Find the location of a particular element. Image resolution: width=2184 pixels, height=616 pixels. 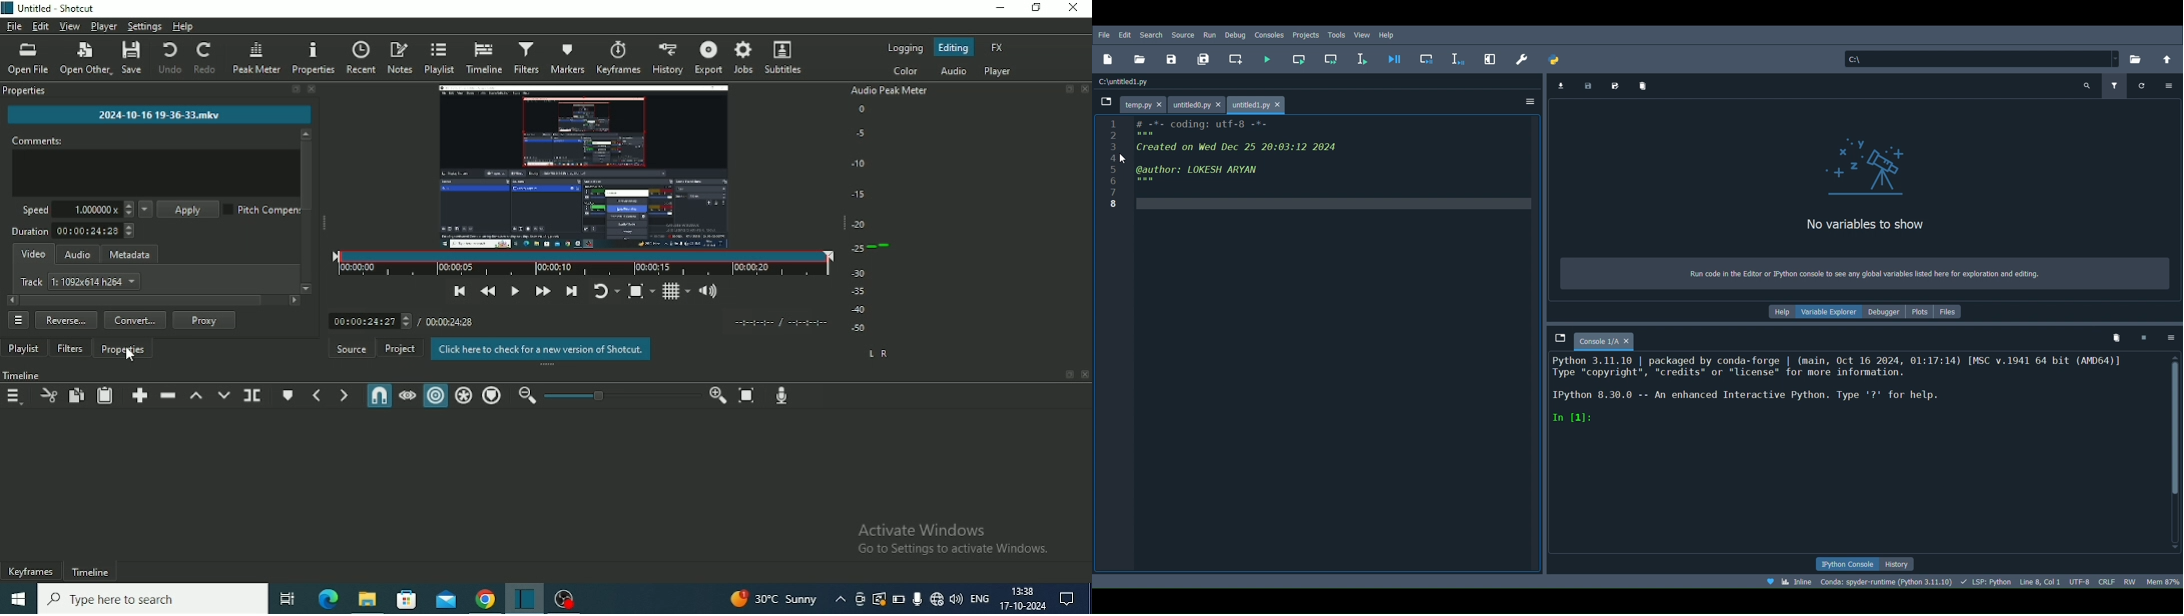

Resize is located at coordinates (549, 365).